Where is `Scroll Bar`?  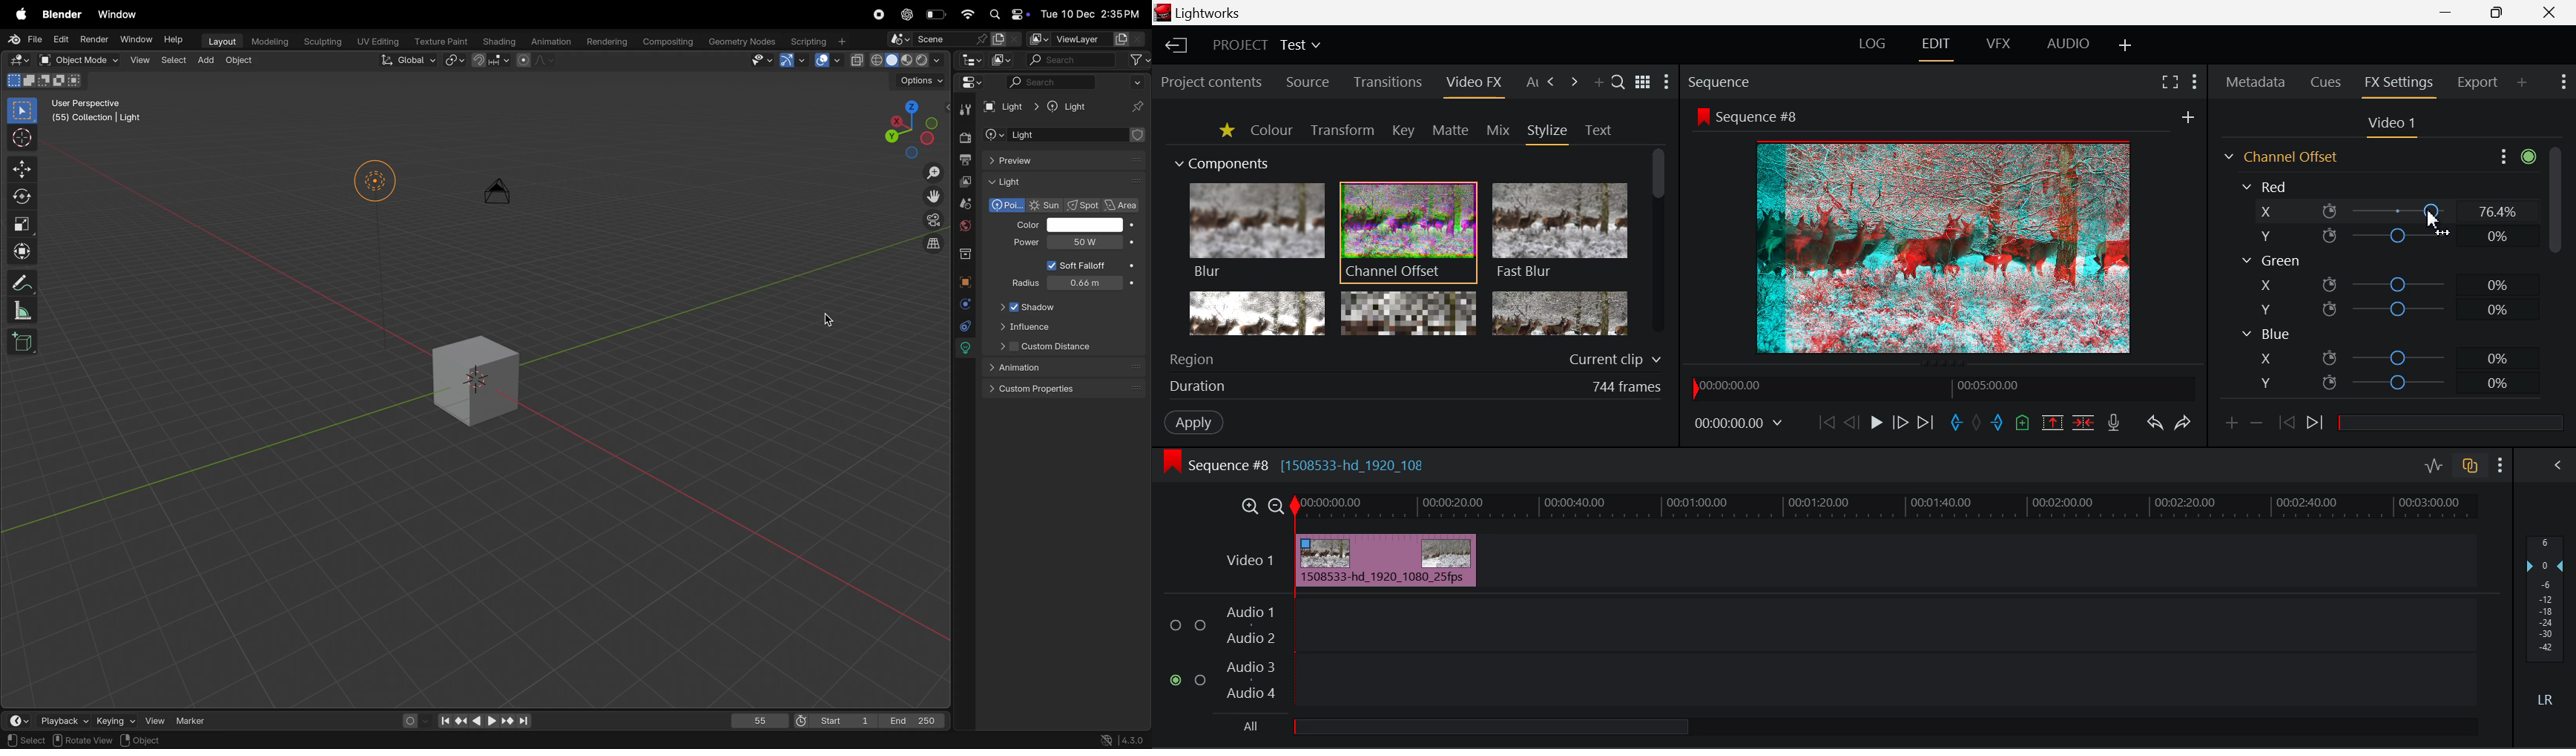
Scroll Bar is located at coordinates (2554, 277).